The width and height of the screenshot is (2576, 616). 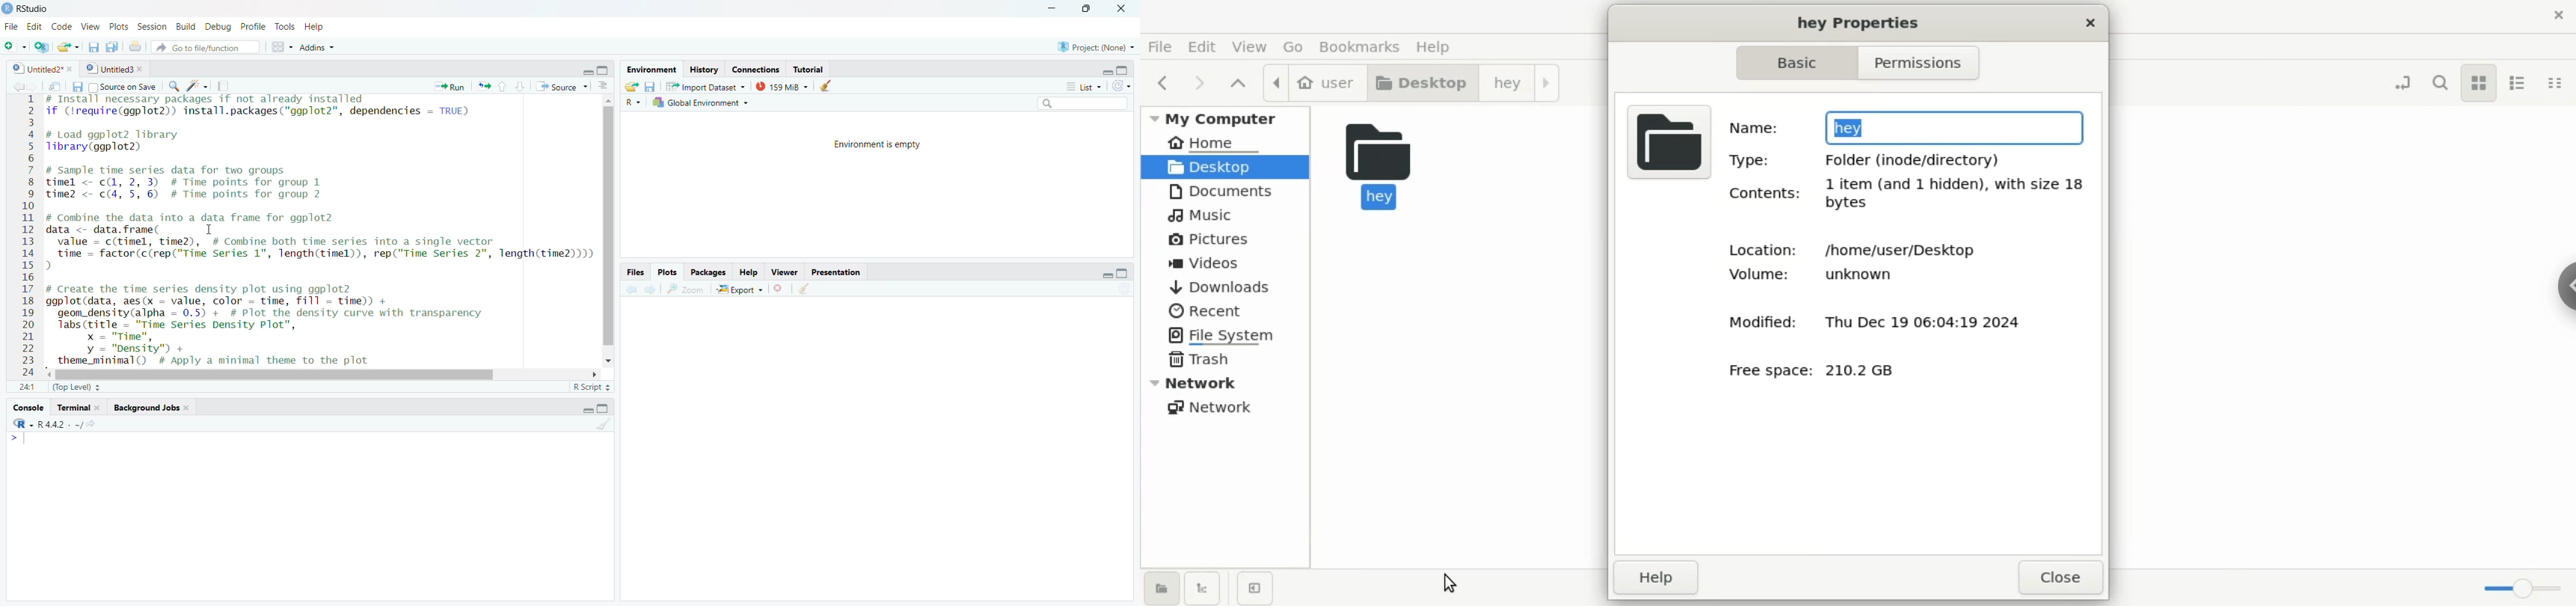 What do you see at coordinates (260, 108) in the screenshot?
I see `# Install necessary packages if not already installed if (Irequire(ggplot2)) install.packages("ggplot2", dependencies = TRUE)` at bounding box center [260, 108].